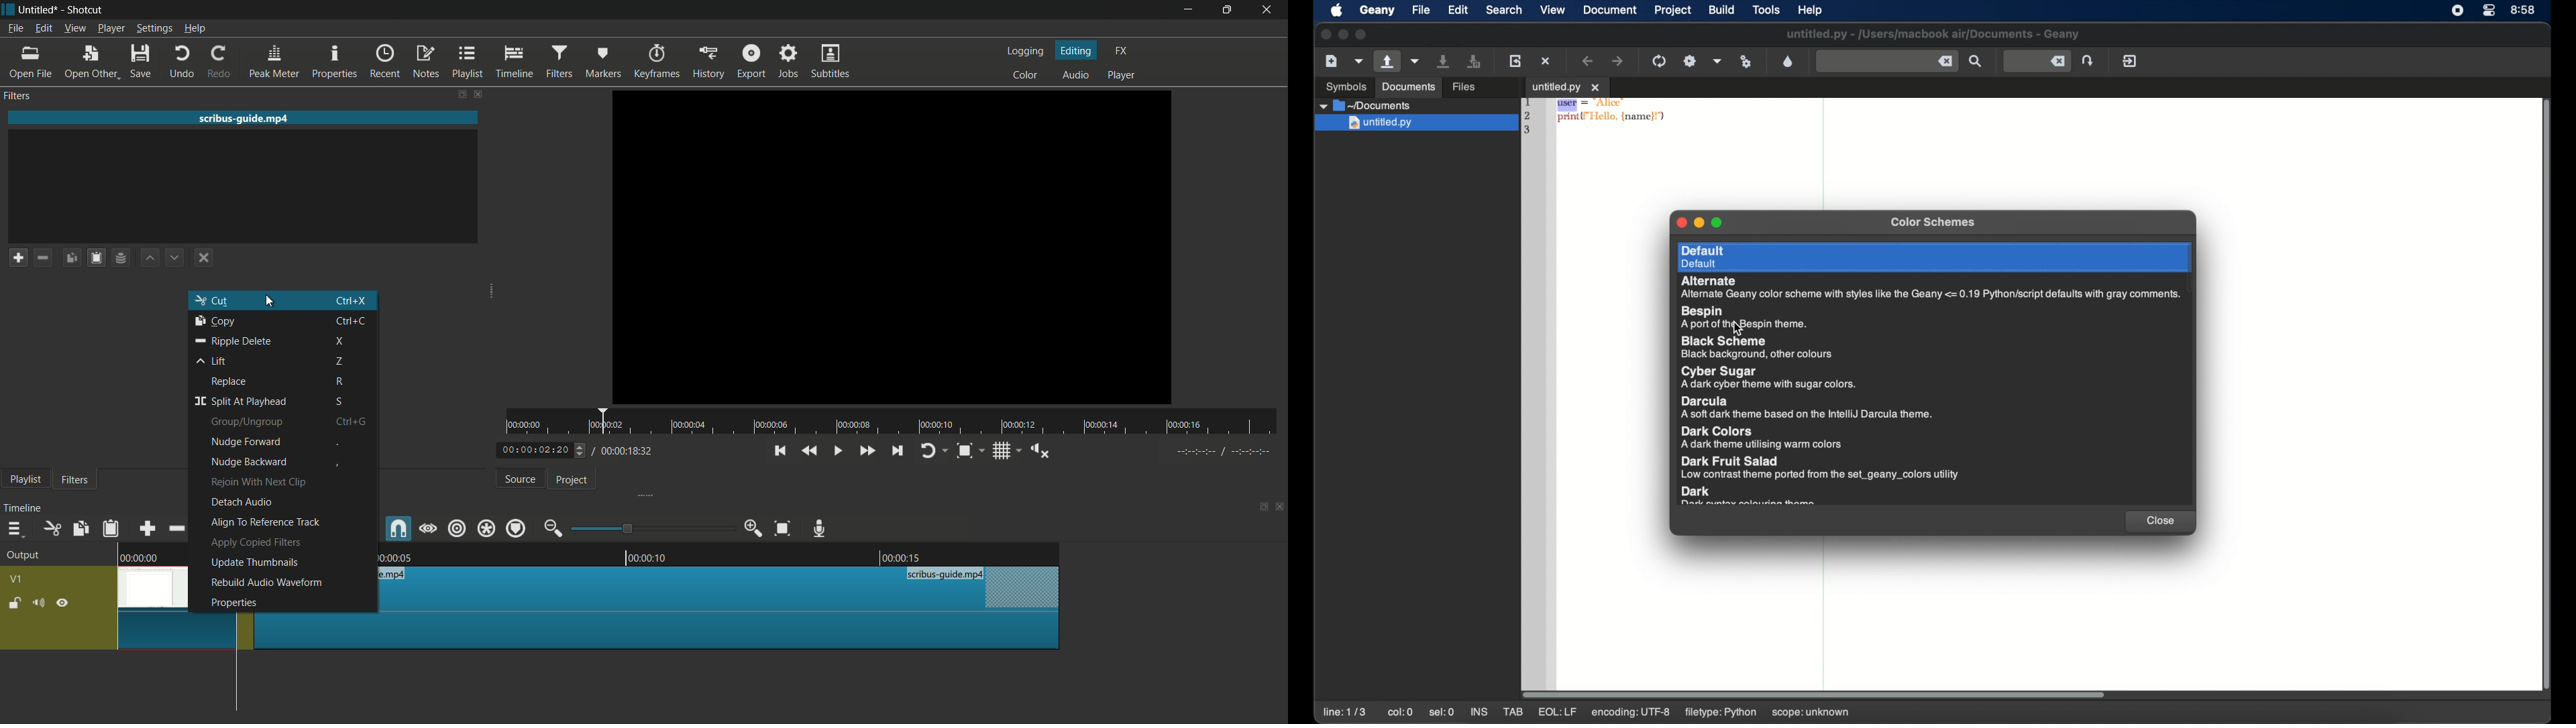 Image resolution: width=2576 pixels, height=728 pixels. What do you see at coordinates (140, 60) in the screenshot?
I see `save` at bounding box center [140, 60].